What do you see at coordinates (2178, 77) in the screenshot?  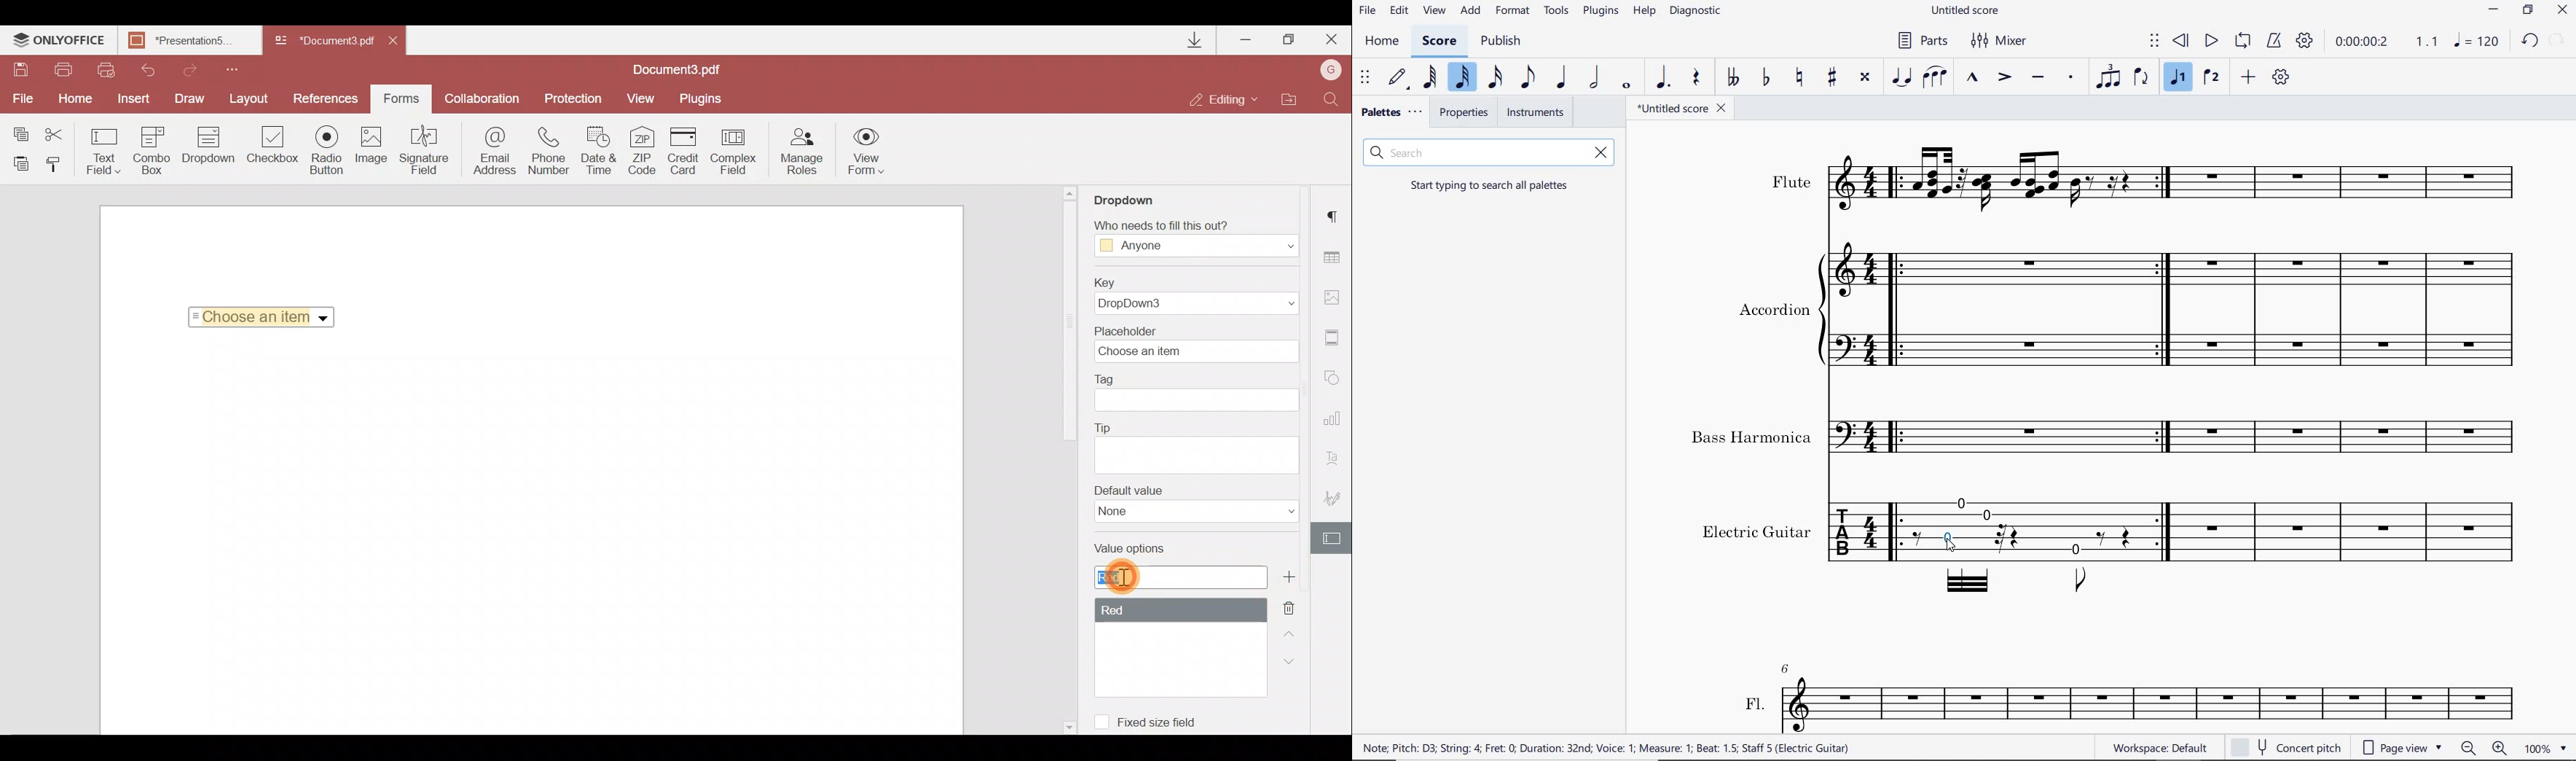 I see `voice1` at bounding box center [2178, 77].